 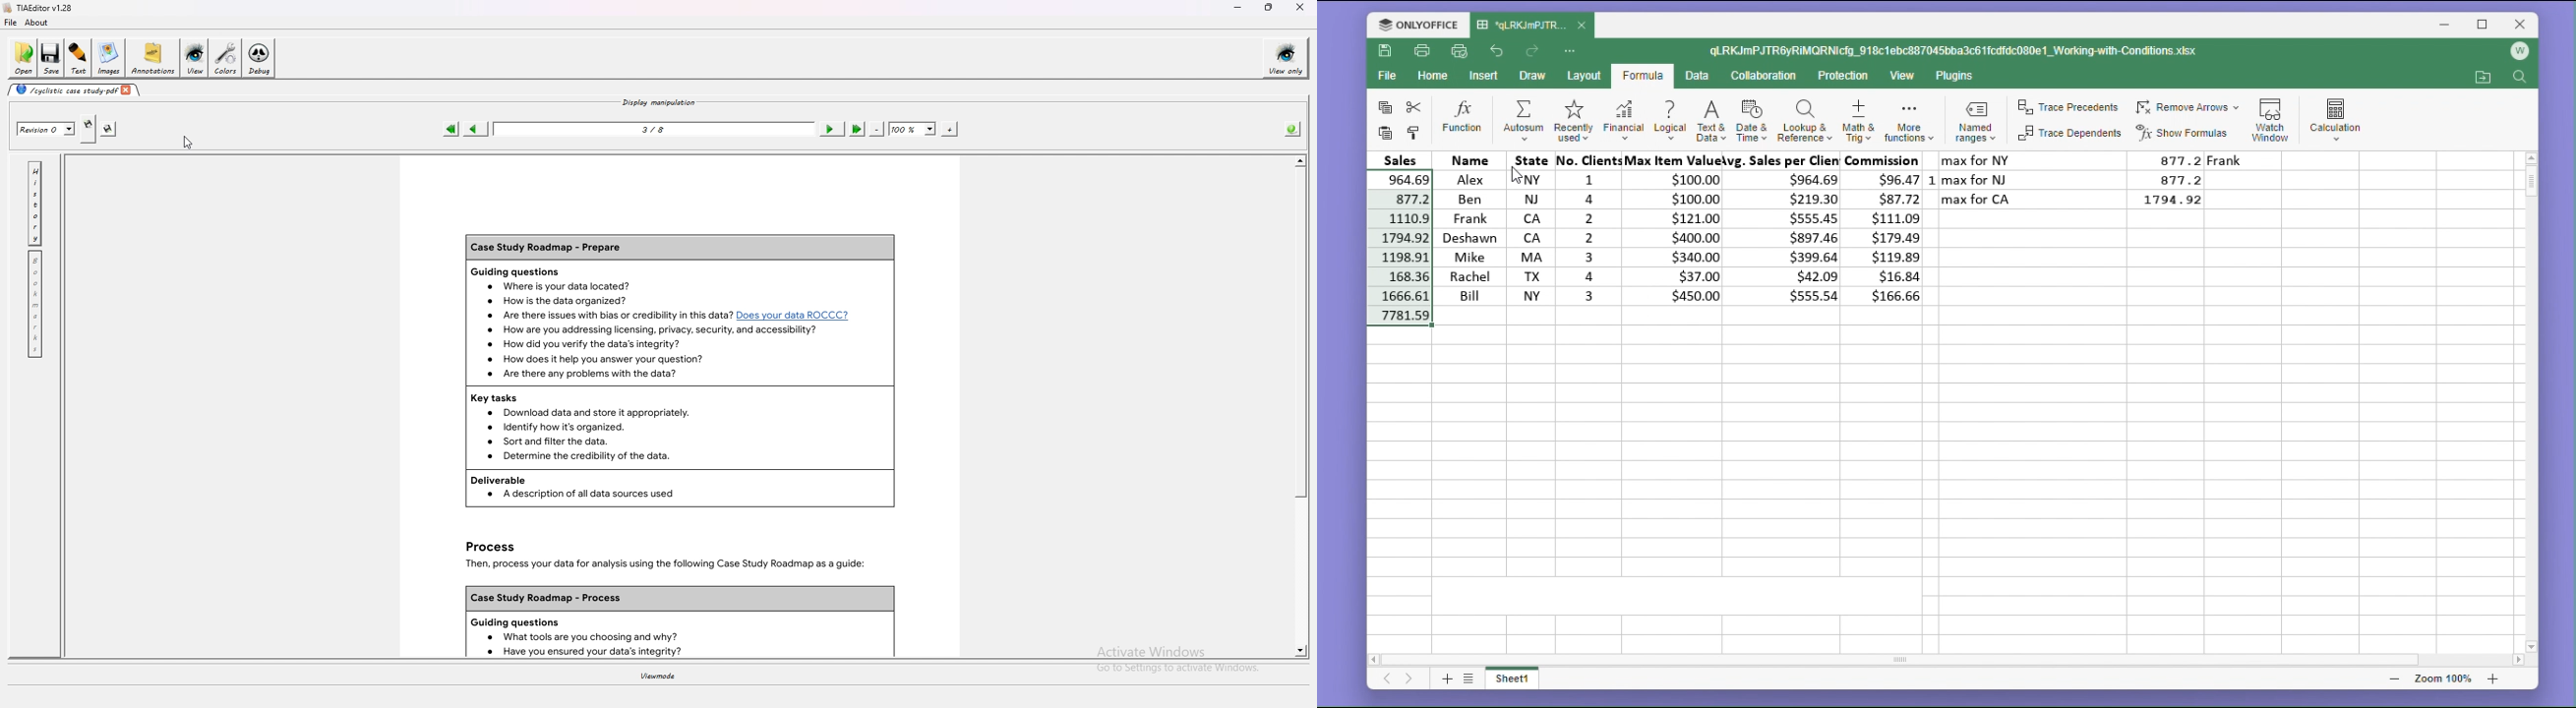 I want to click on cursor, so click(x=1520, y=177).